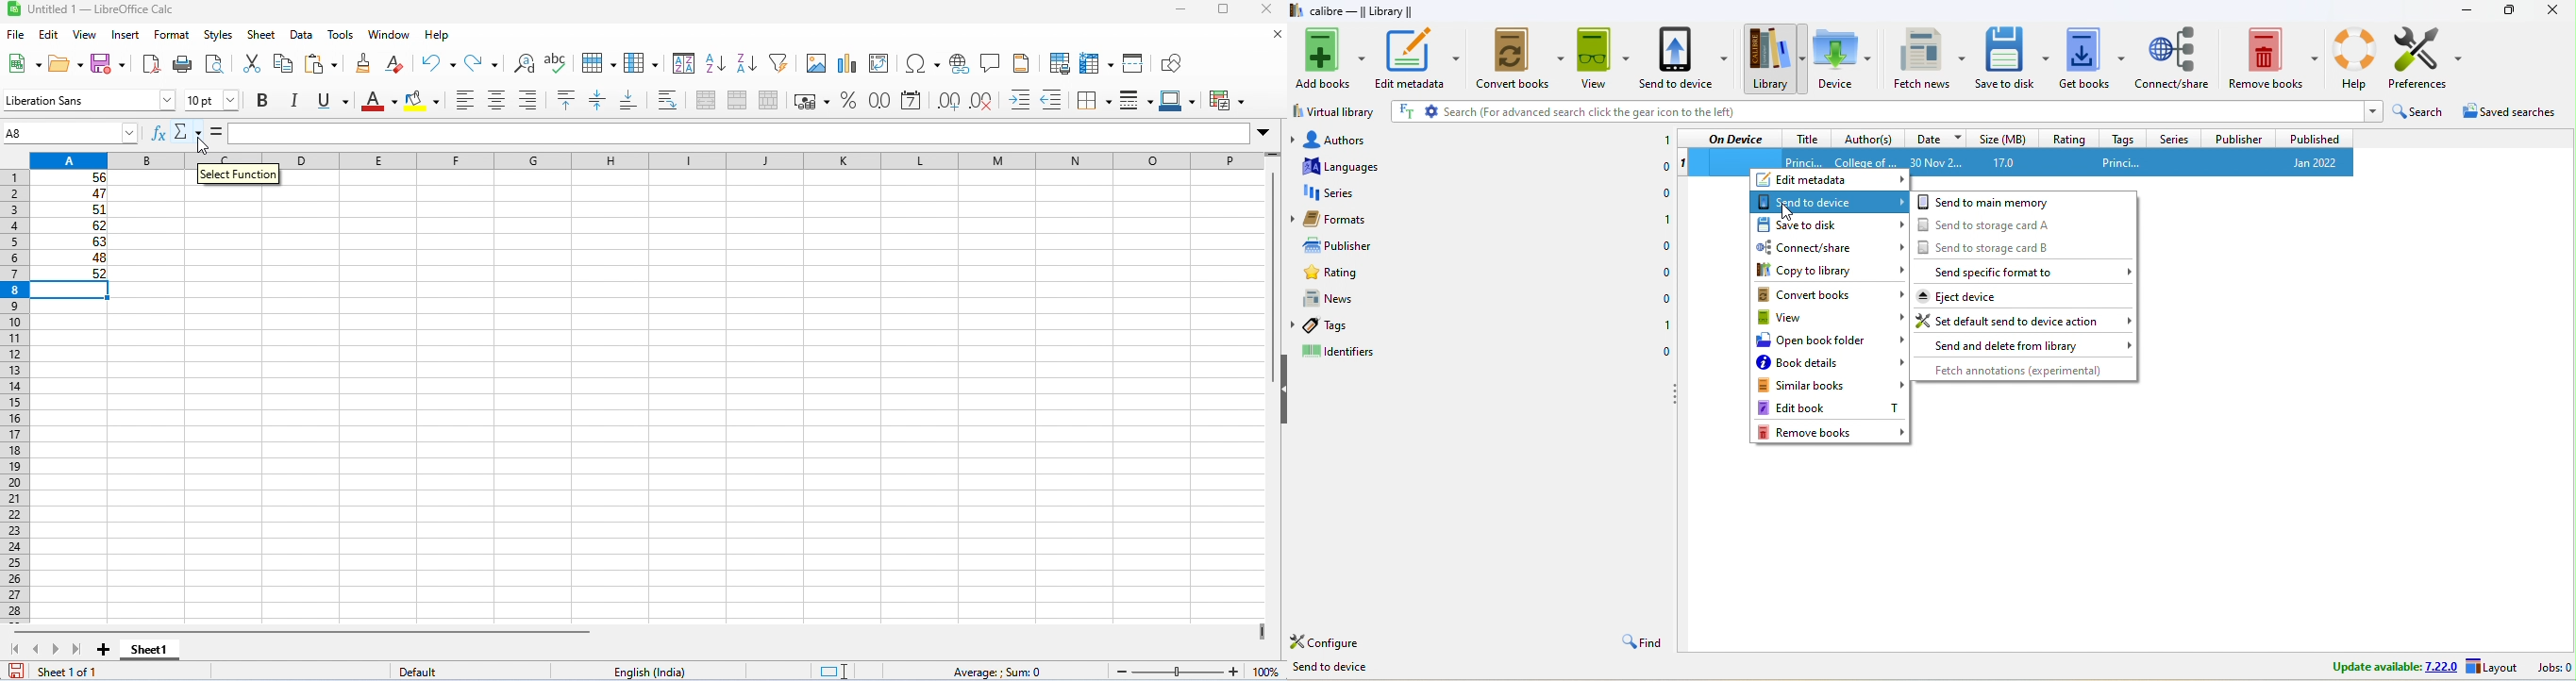 This screenshot has width=2576, height=700. What do you see at coordinates (1735, 139) in the screenshot?
I see `on device` at bounding box center [1735, 139].